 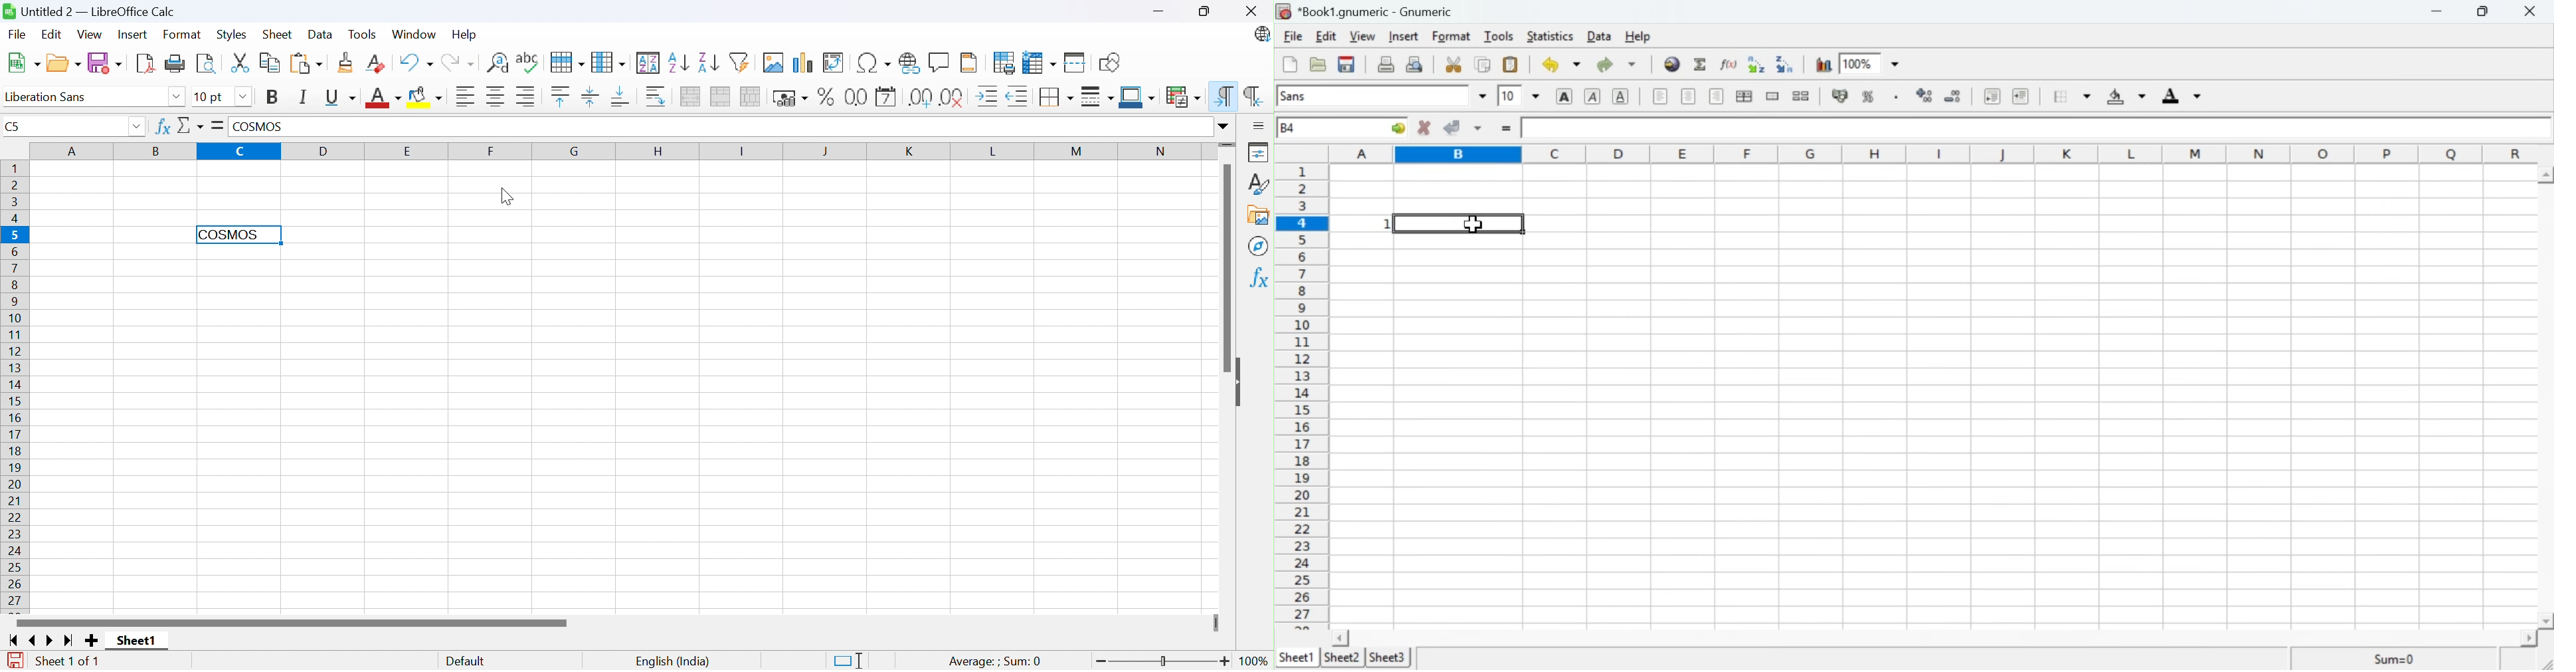 What do you see at coordinates (1264, 35) in the screenshot?
I see `LibreOffice update available` at bounding box center [1264, 35].